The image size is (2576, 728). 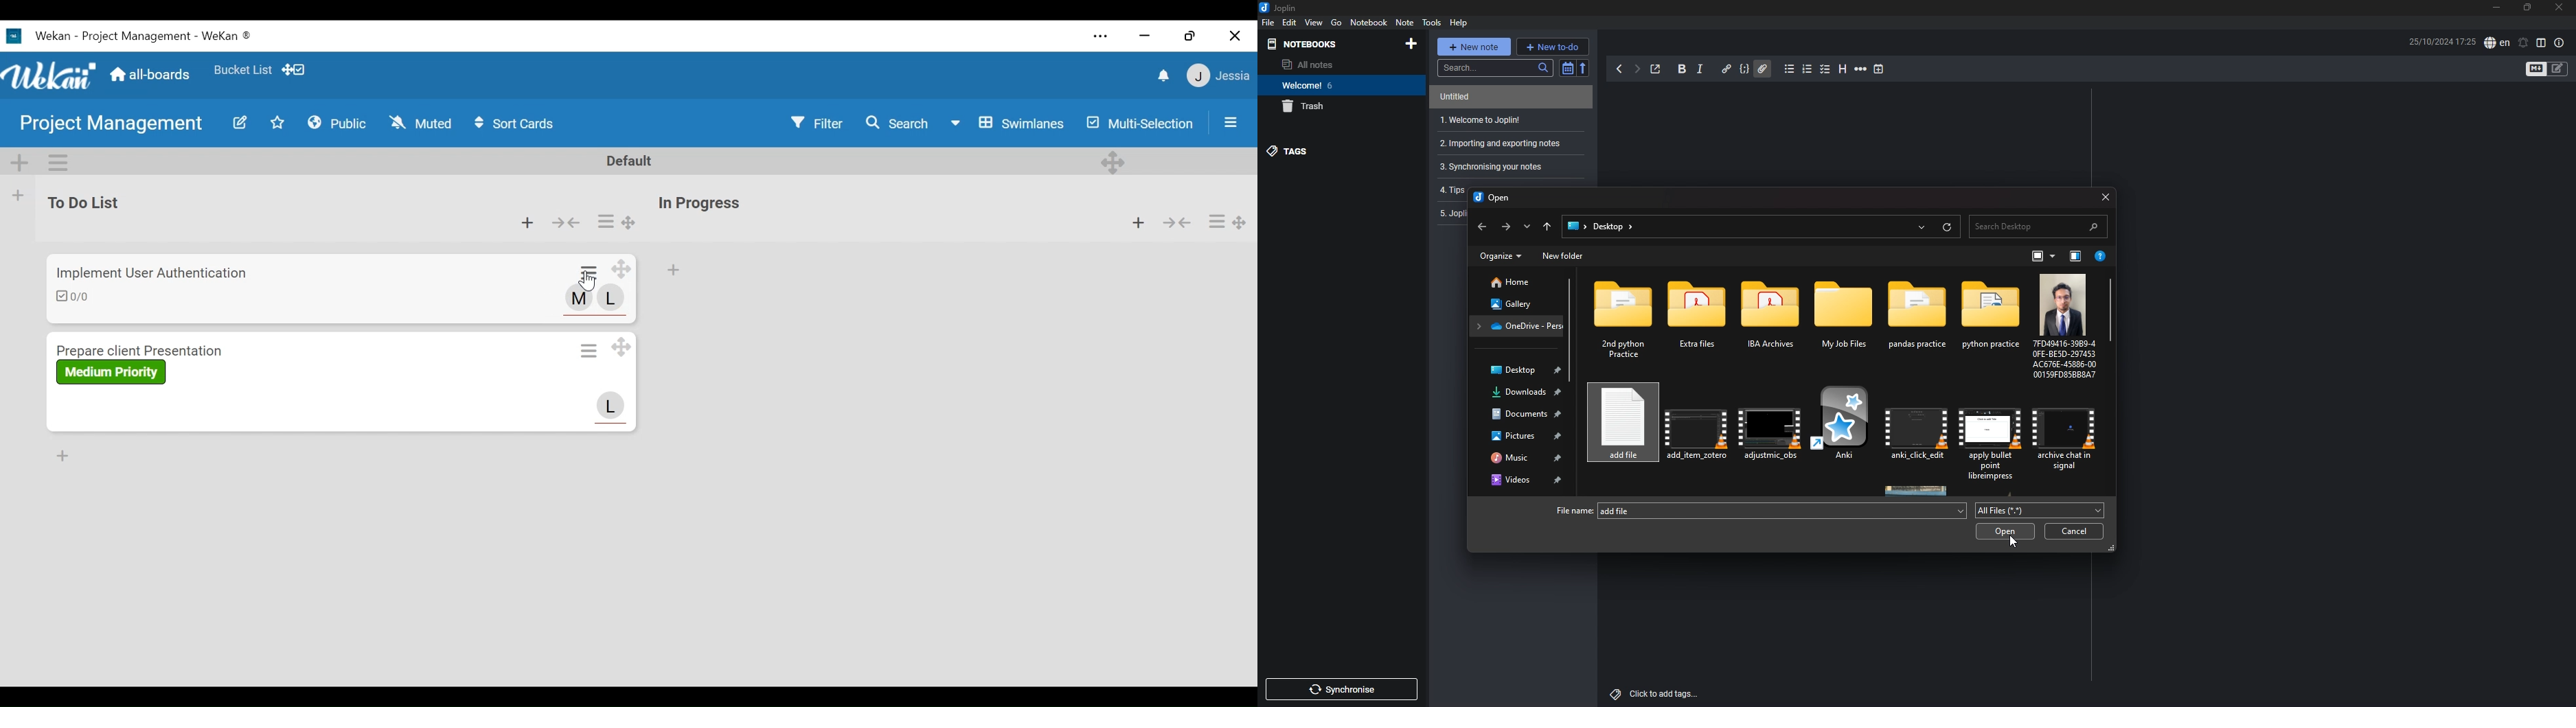 What do you see at coordinates (1620, 425) in the screenshot?
I see `file` at bounding box center [1620, 425].